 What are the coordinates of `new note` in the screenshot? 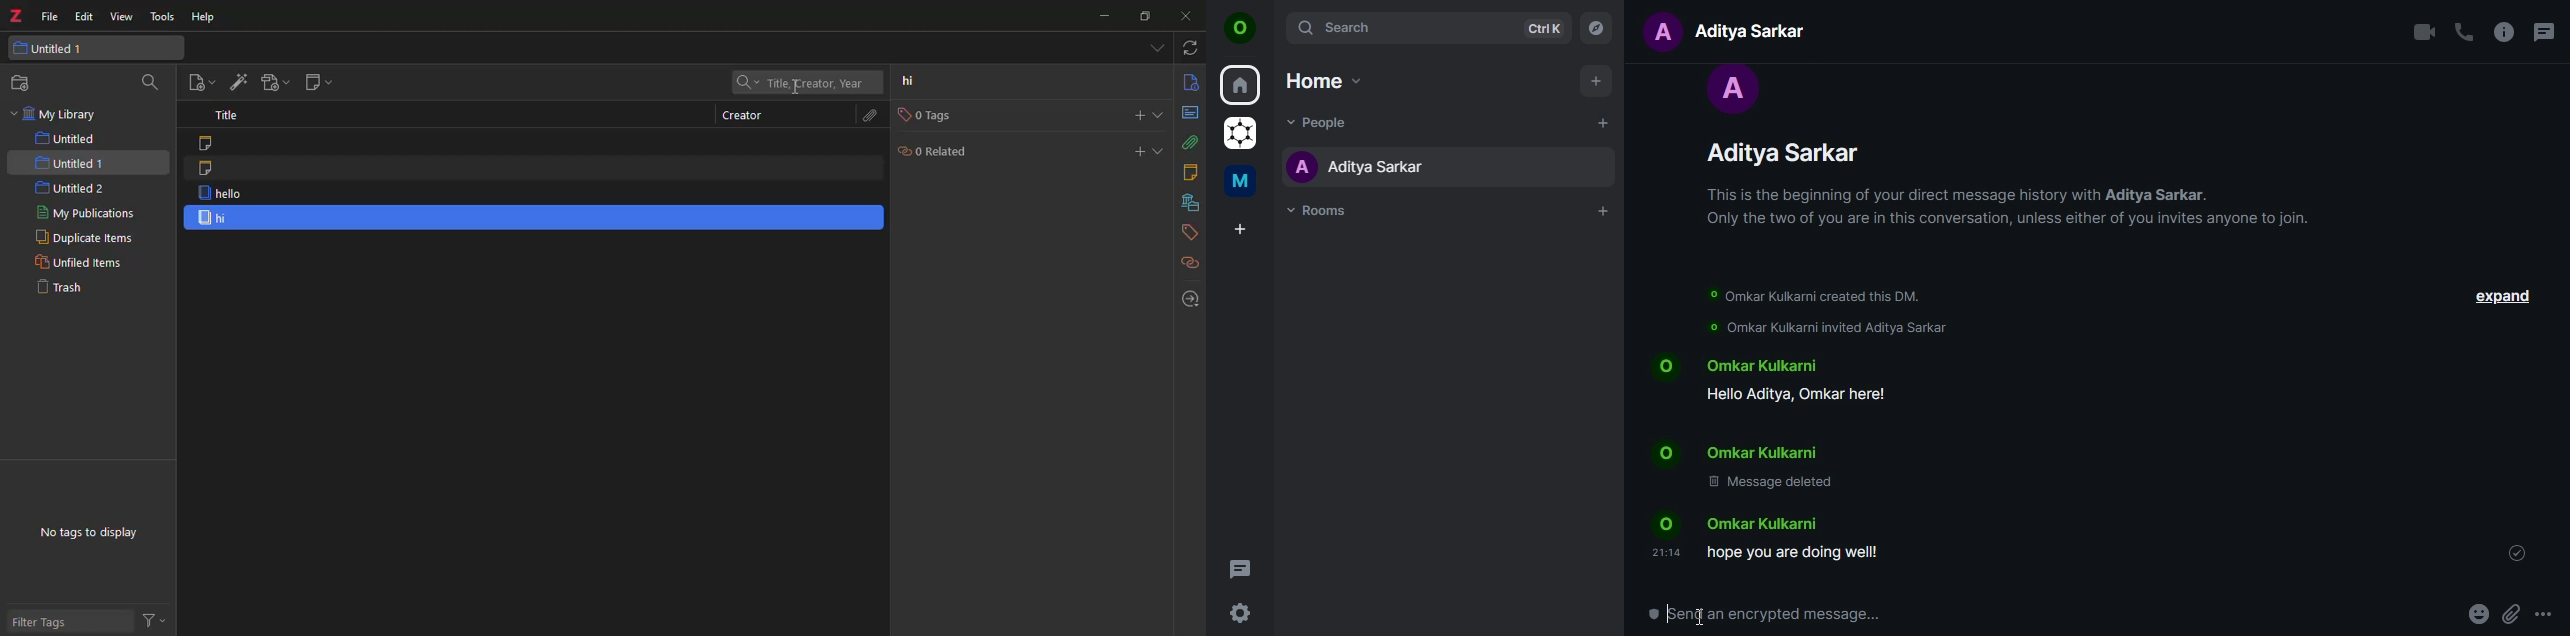 It's located at (318, 82).